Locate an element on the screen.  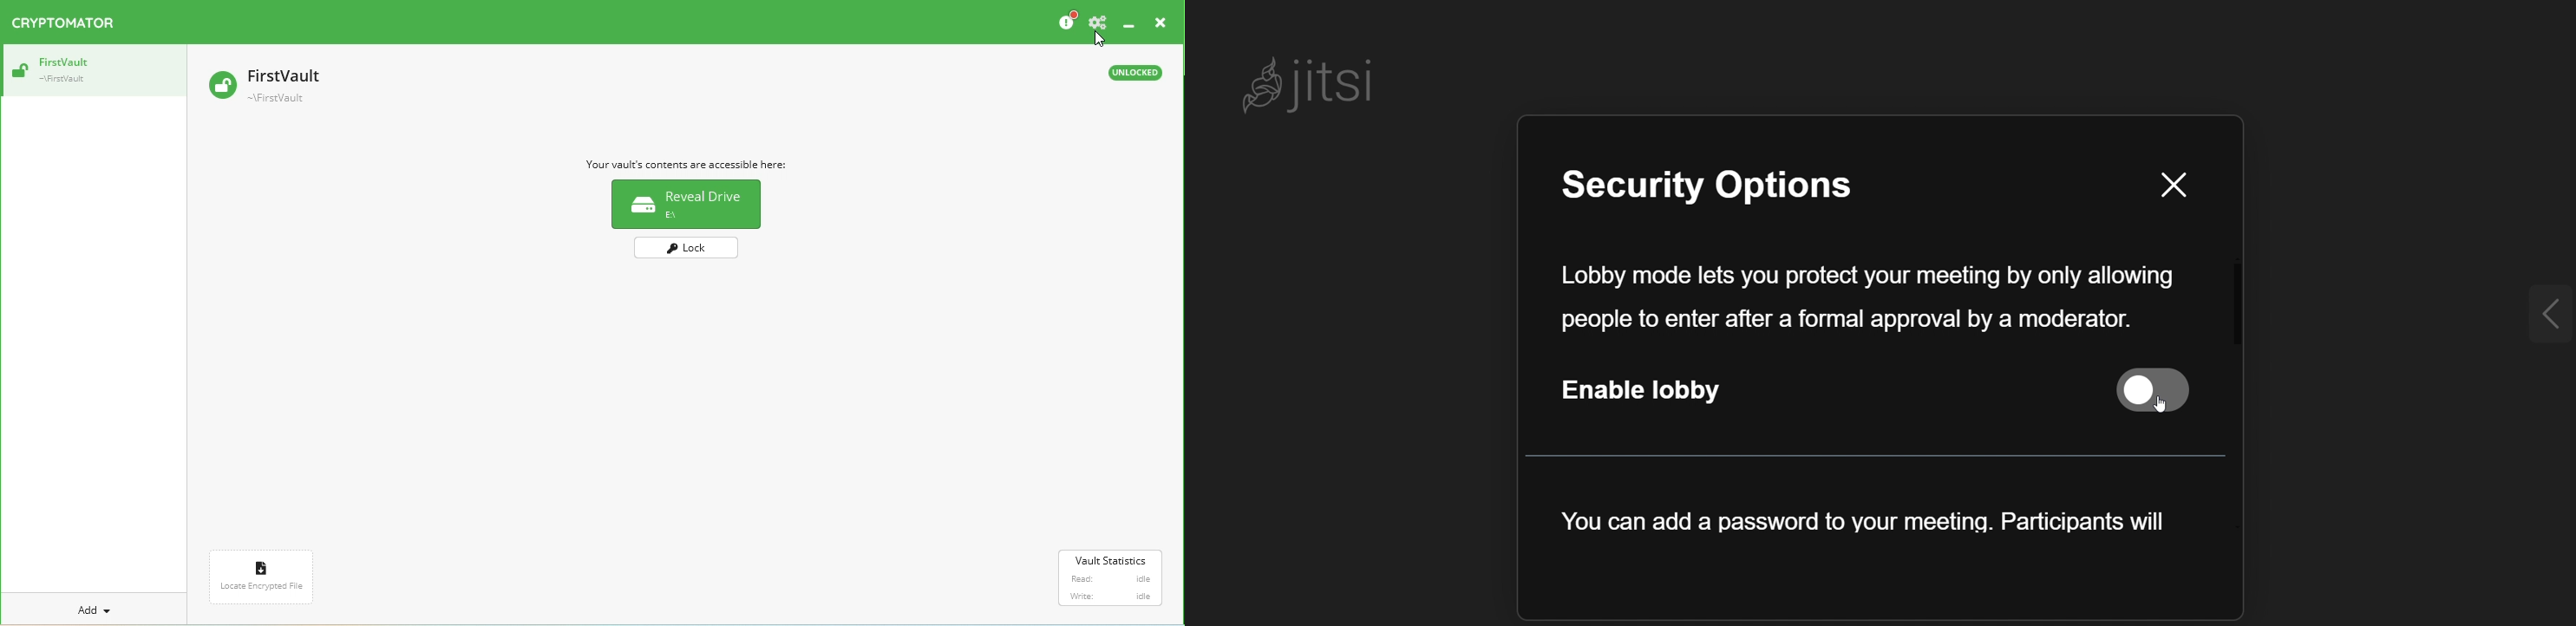
Cryptomator logo is located at coordinates (68, 23).